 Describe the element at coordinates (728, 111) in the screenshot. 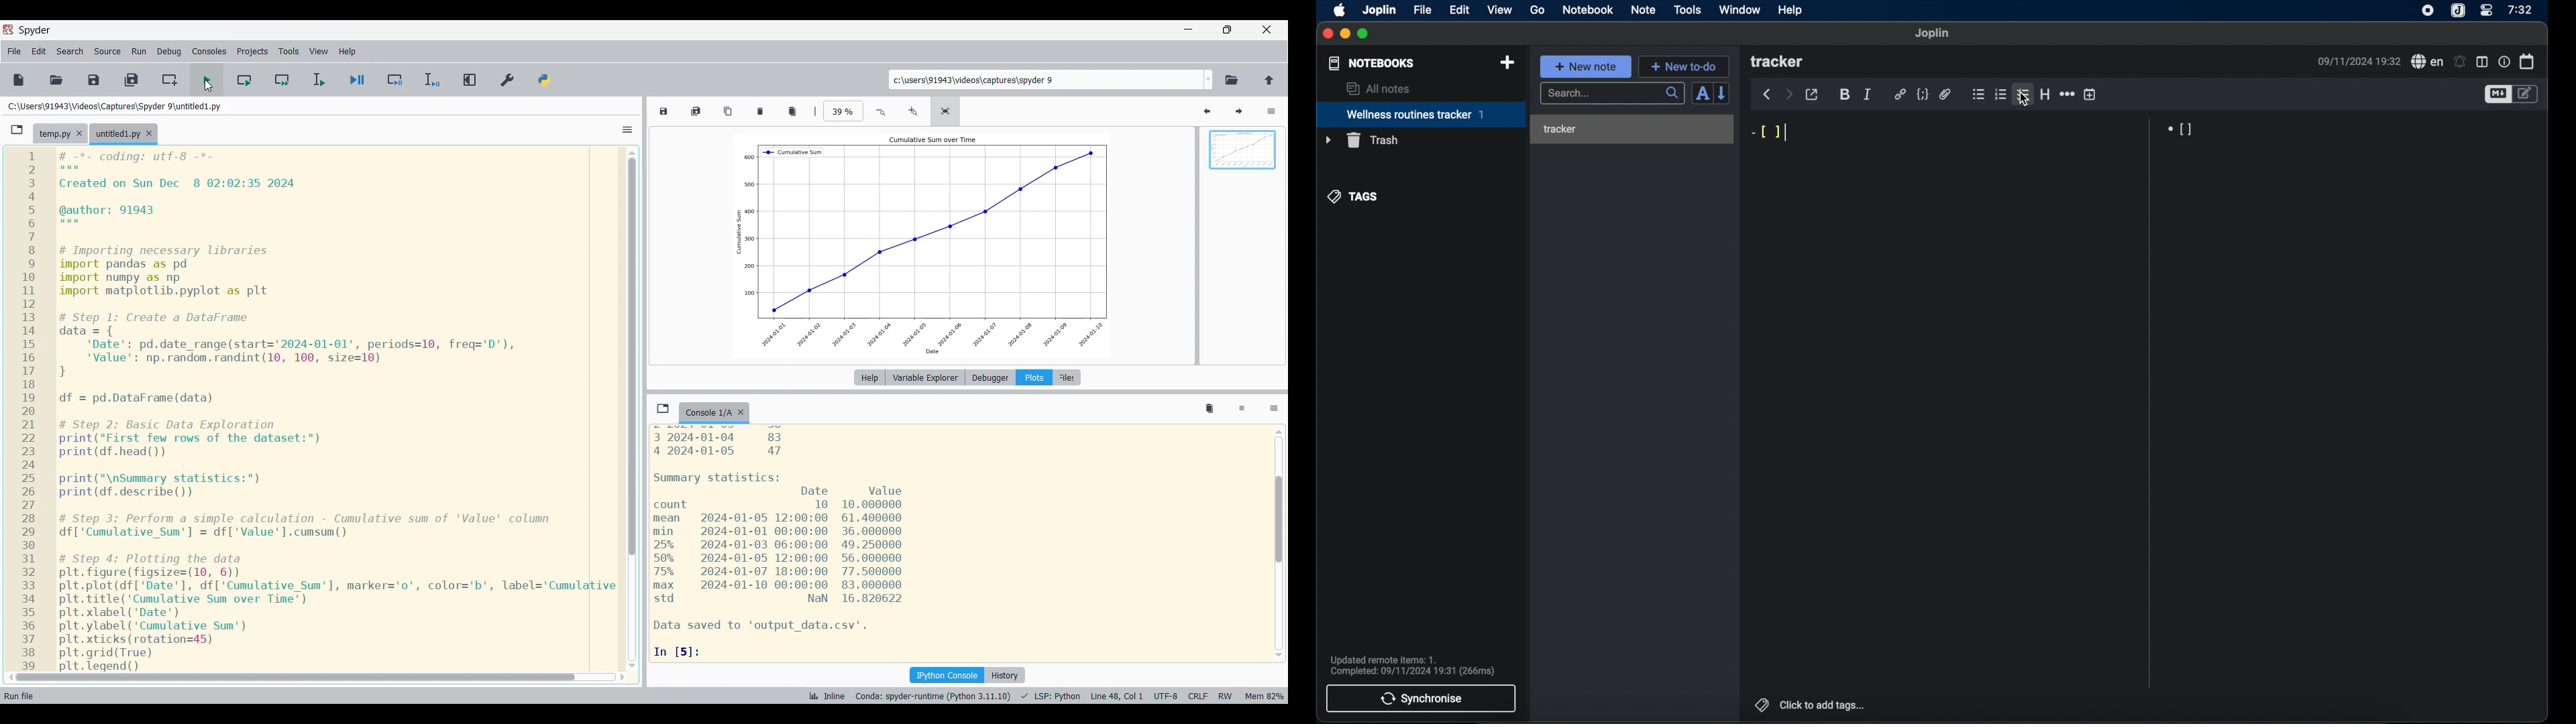

I see `Copy plot to clipboard as image` at that location.